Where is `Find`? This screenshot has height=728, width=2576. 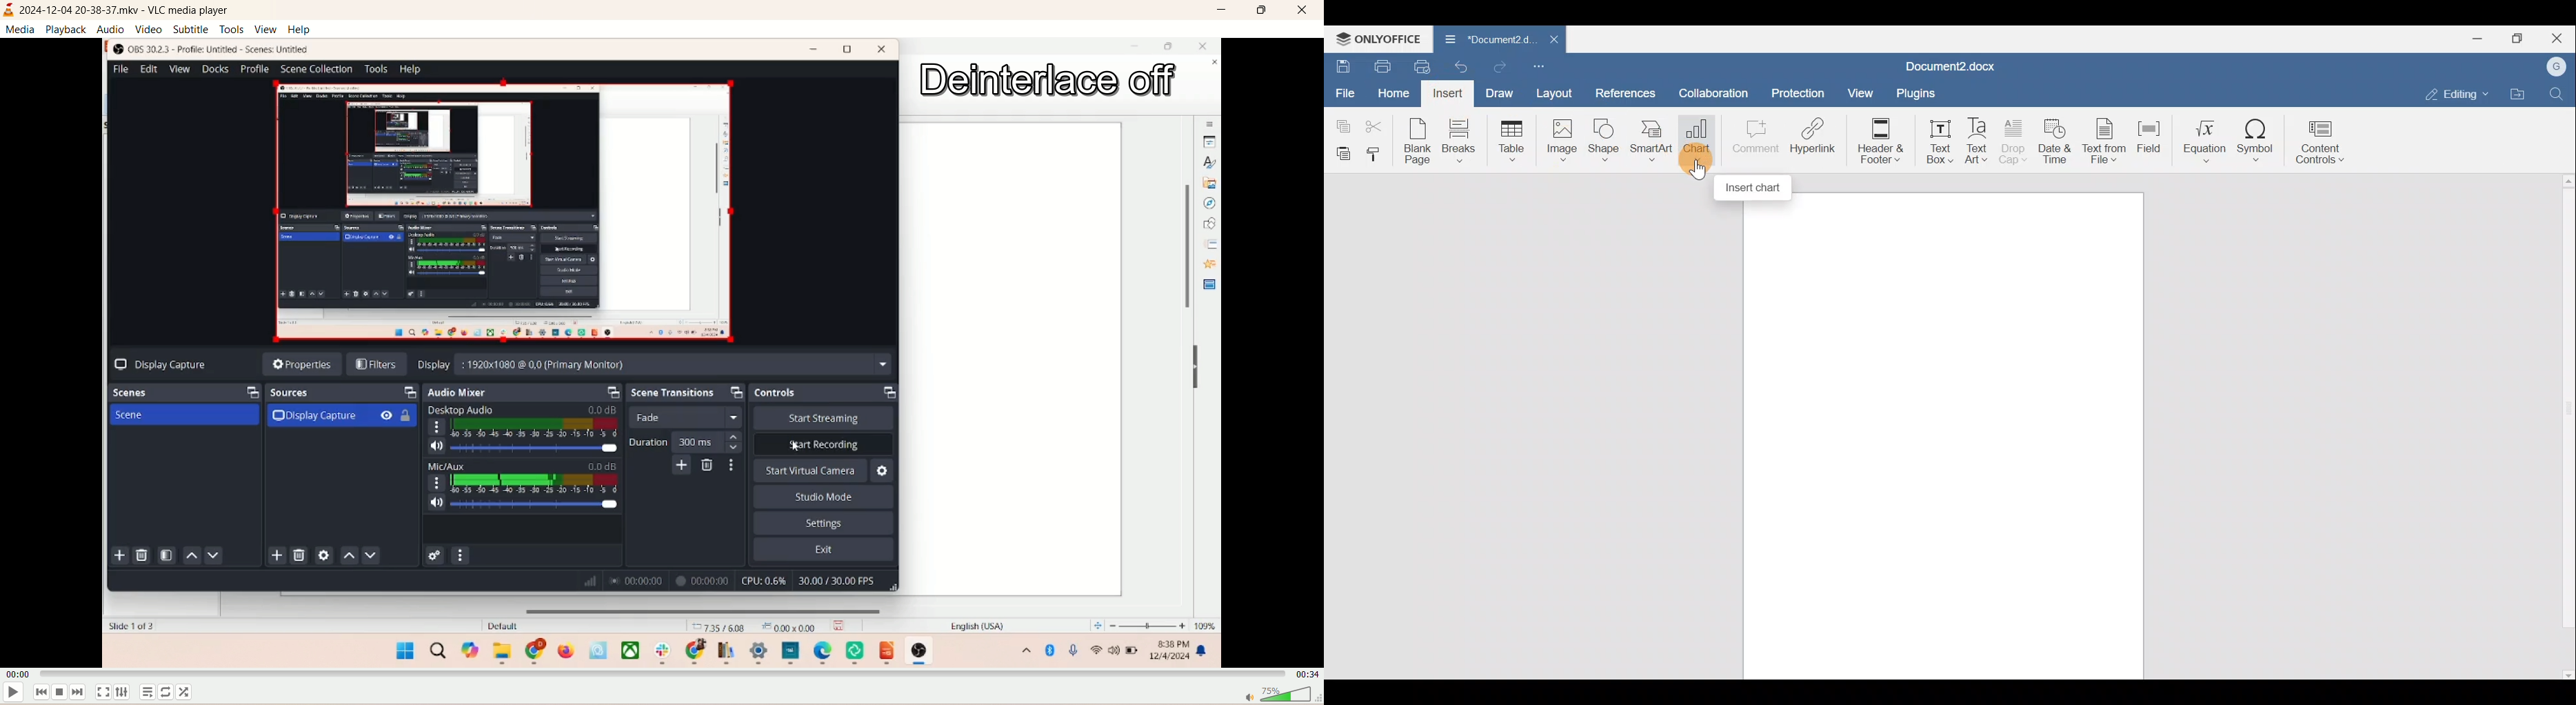
Find is located at coordinates (2560, 91).